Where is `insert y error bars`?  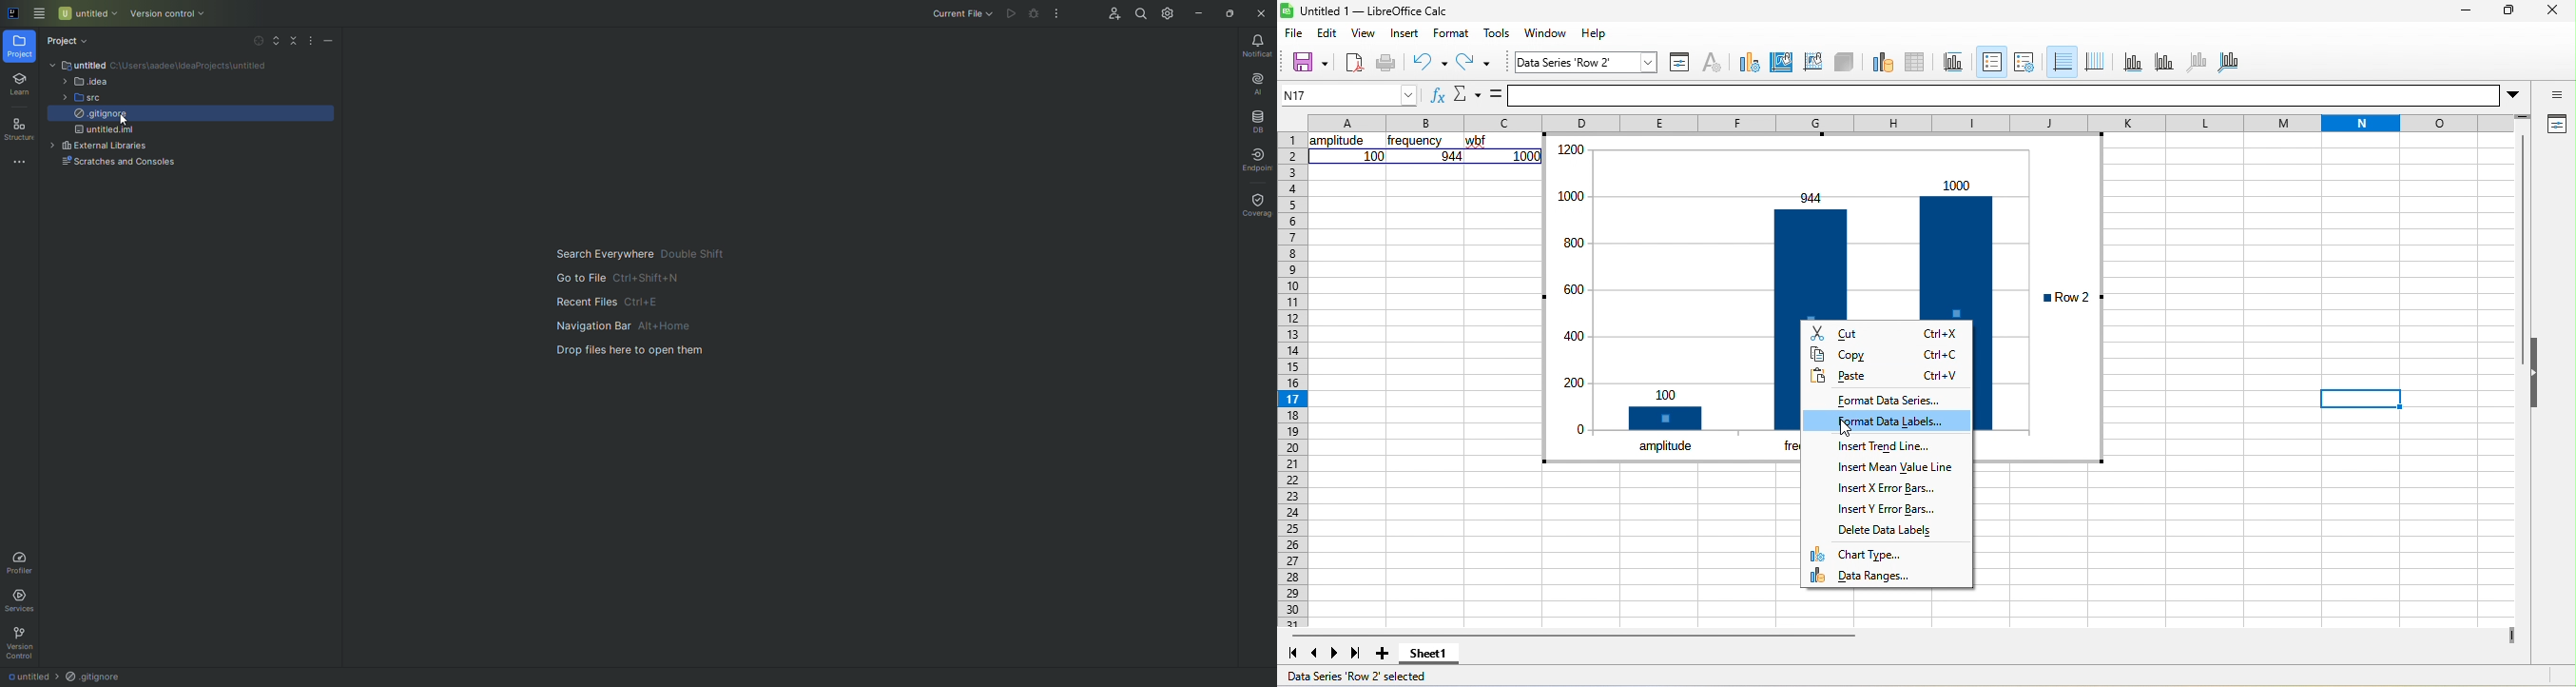 insert y error bars is located at coordinates (1885, 507).